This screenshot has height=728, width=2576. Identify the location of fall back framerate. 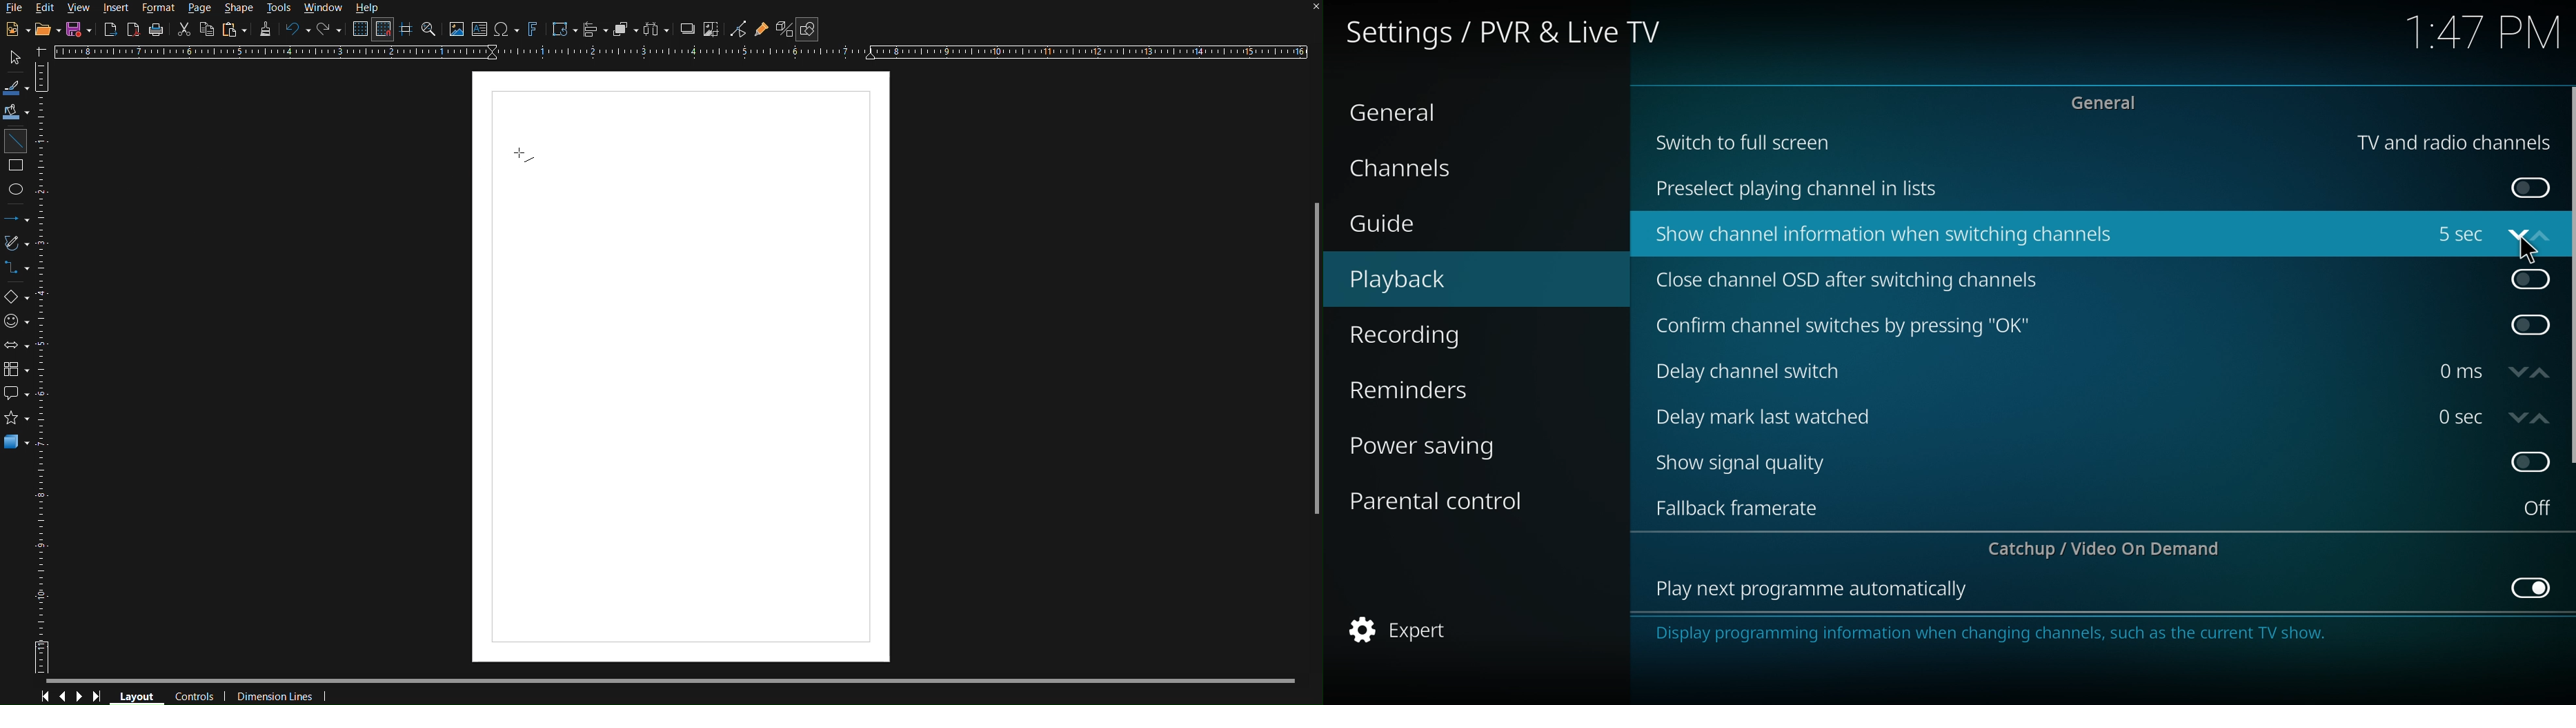
(1747, 507).